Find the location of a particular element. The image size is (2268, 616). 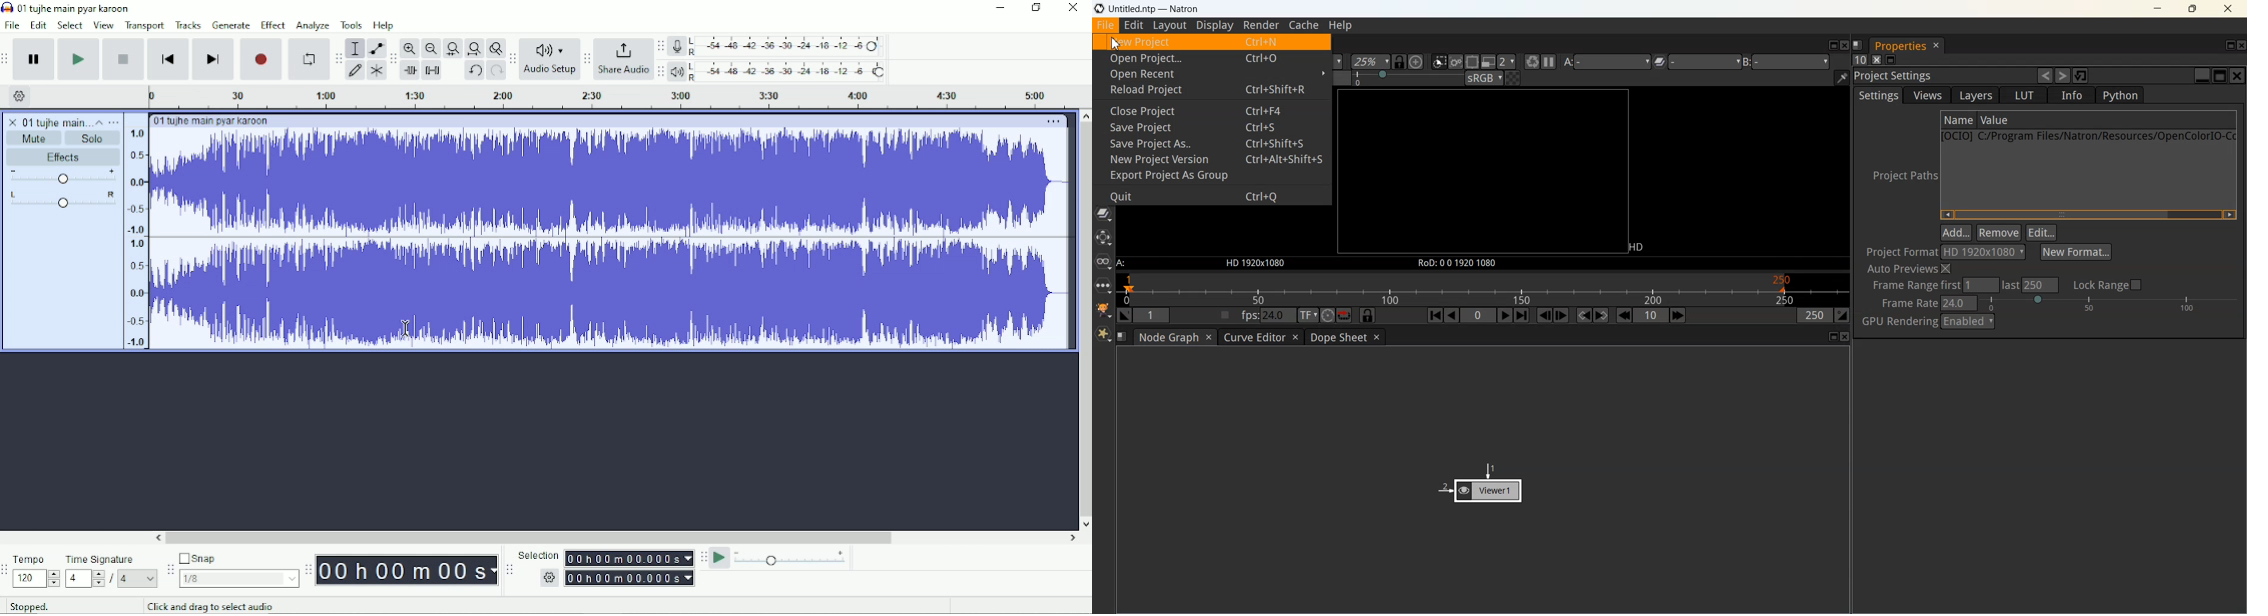

Audacity audio setup toolbar is located at coordinates (512, 58).